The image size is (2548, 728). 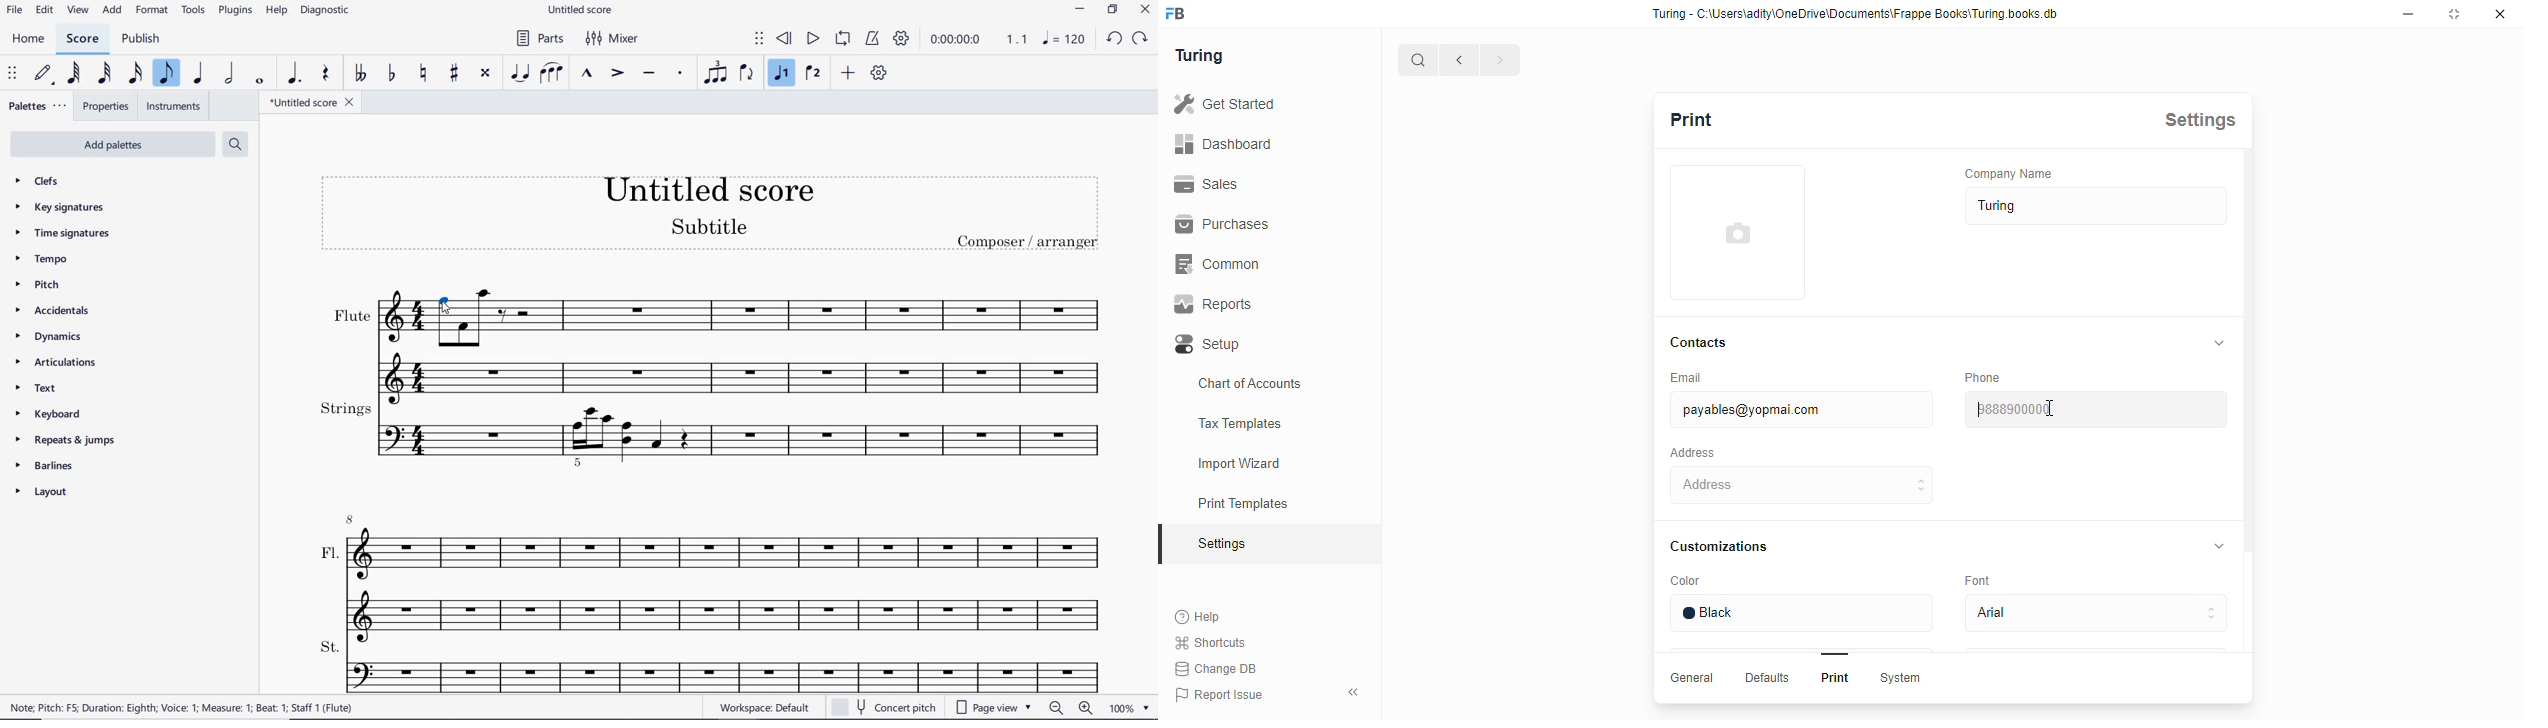 I want to click on Contacts., so click(x=1700, y=344).